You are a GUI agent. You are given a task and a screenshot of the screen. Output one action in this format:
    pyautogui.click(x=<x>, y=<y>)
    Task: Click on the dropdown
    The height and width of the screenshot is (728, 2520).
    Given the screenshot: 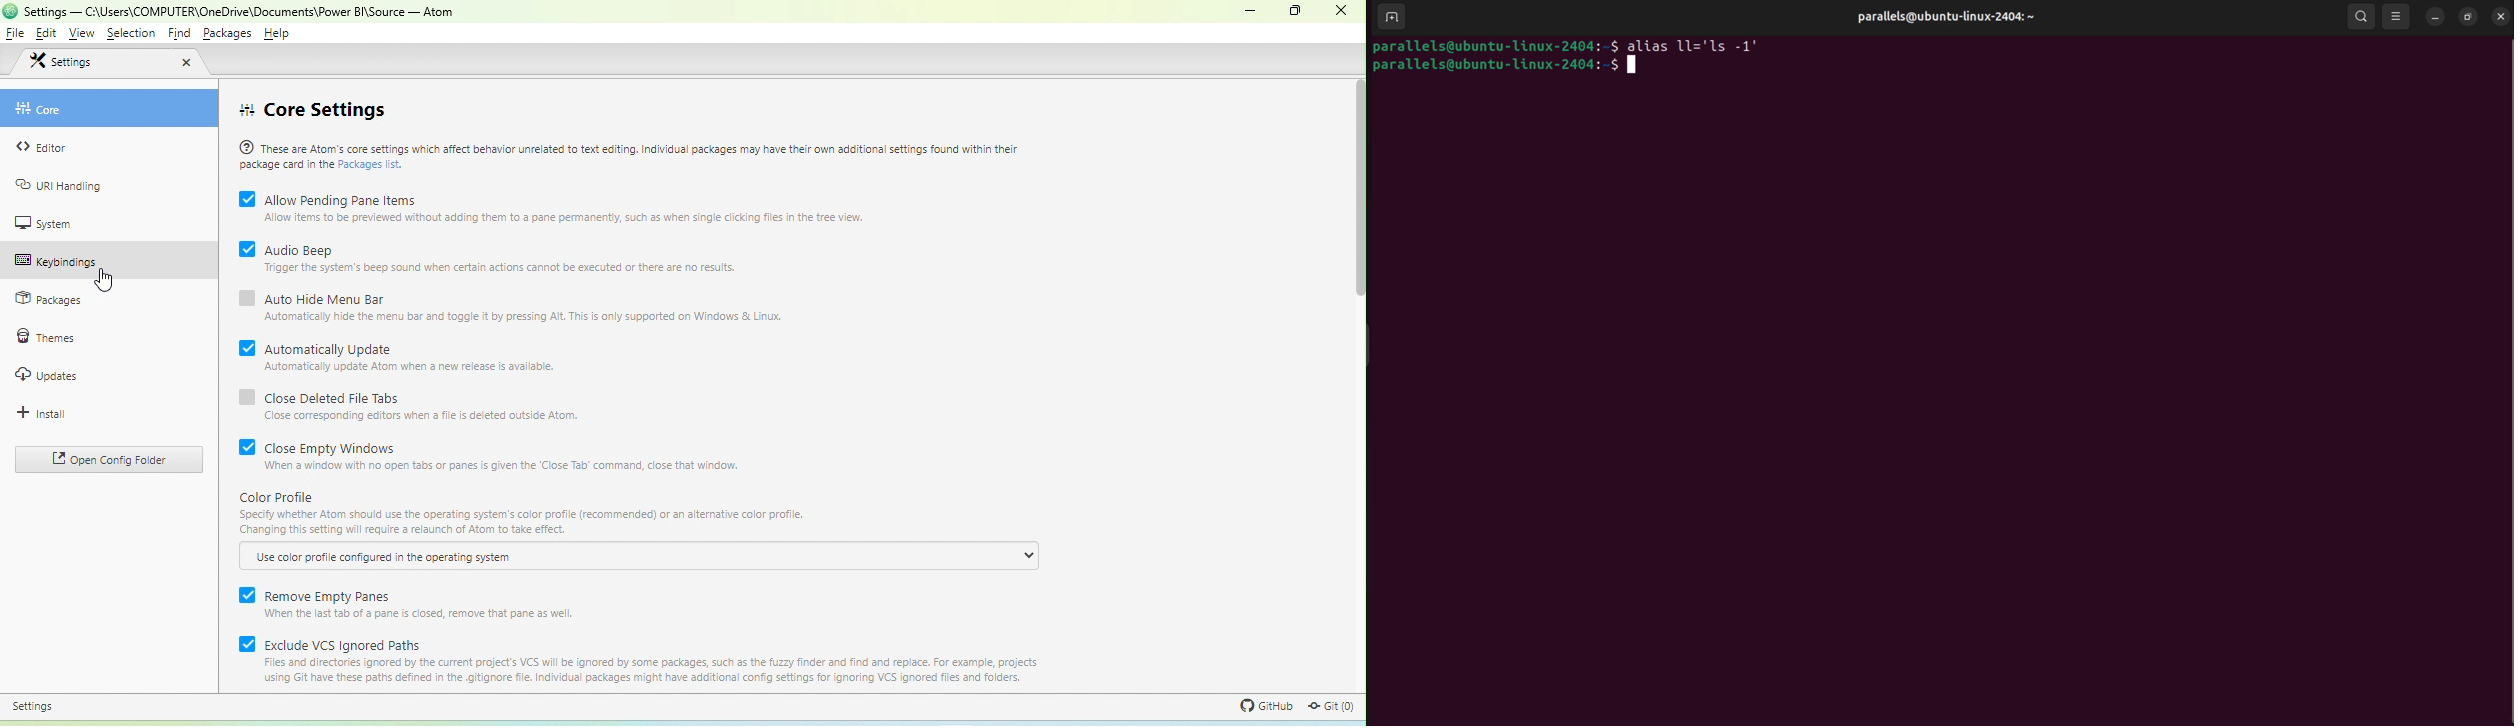 What is the action you would take?
    pyautogui.click(x=1029, y=556)
    